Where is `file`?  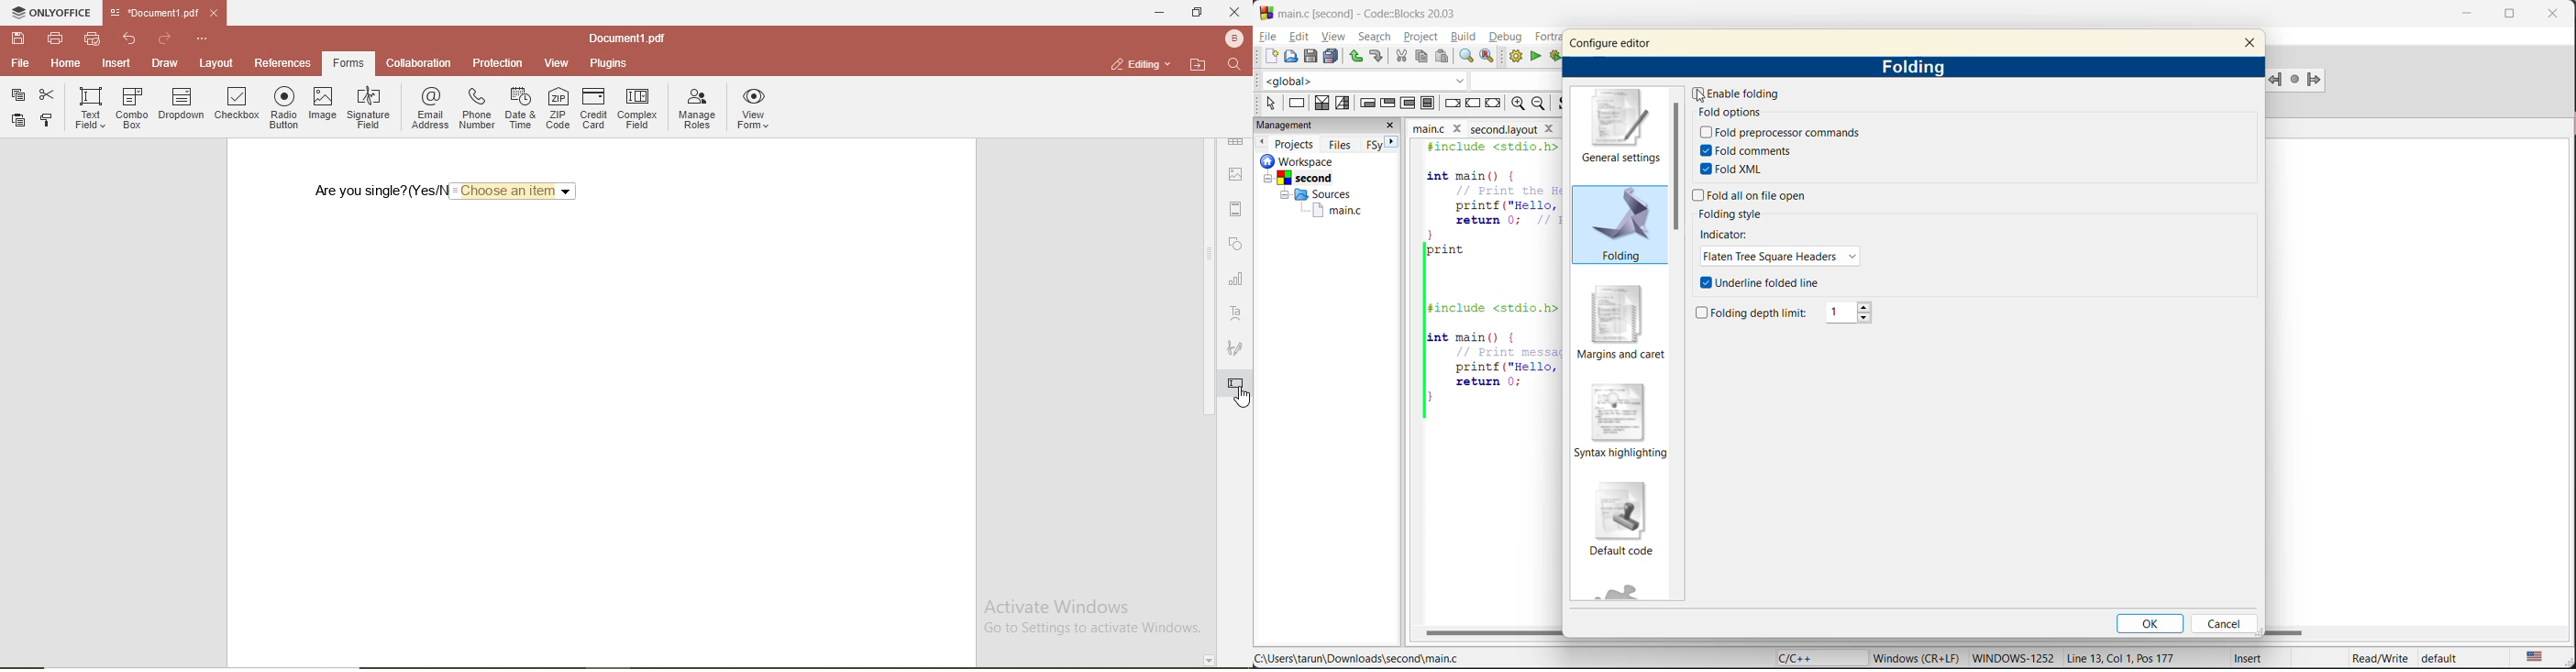 file is located at coordinates (21, 64).